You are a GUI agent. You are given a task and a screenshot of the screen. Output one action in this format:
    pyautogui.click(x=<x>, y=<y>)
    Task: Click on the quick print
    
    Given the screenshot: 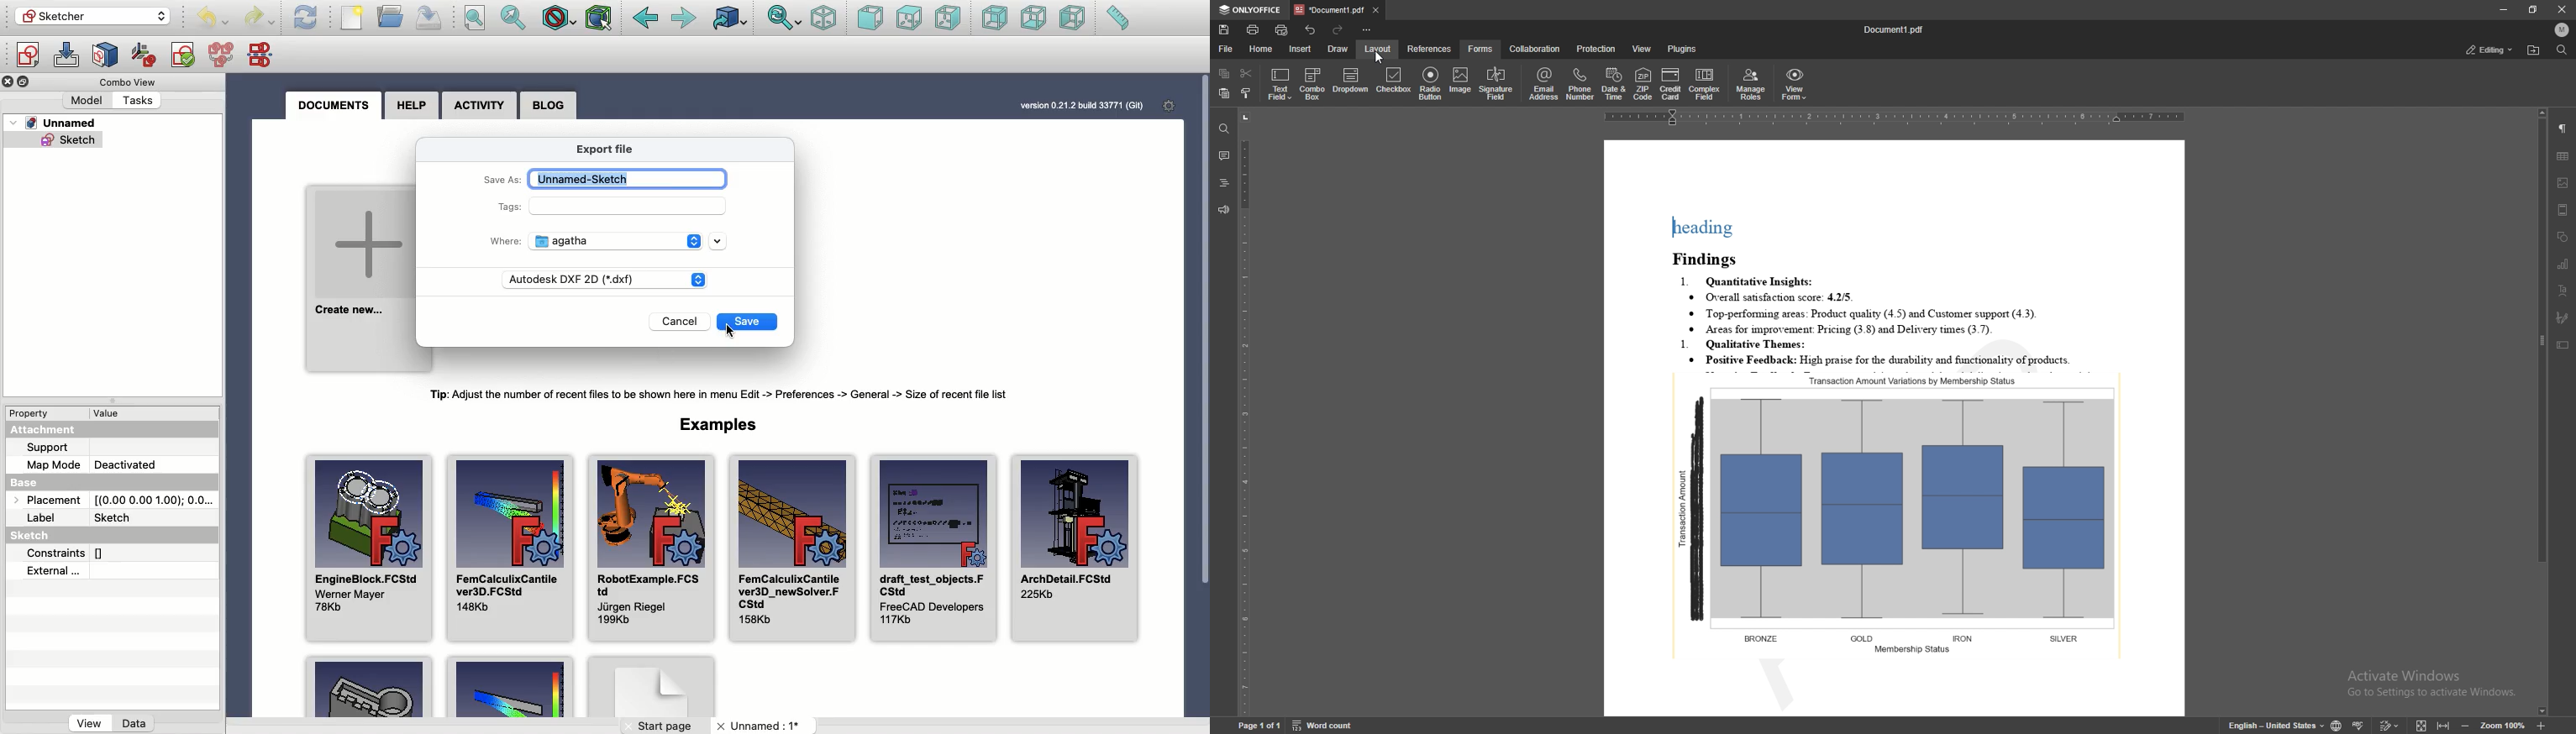 What is the action you would take?
    pyautogui.click(x=1282, y=30)
    